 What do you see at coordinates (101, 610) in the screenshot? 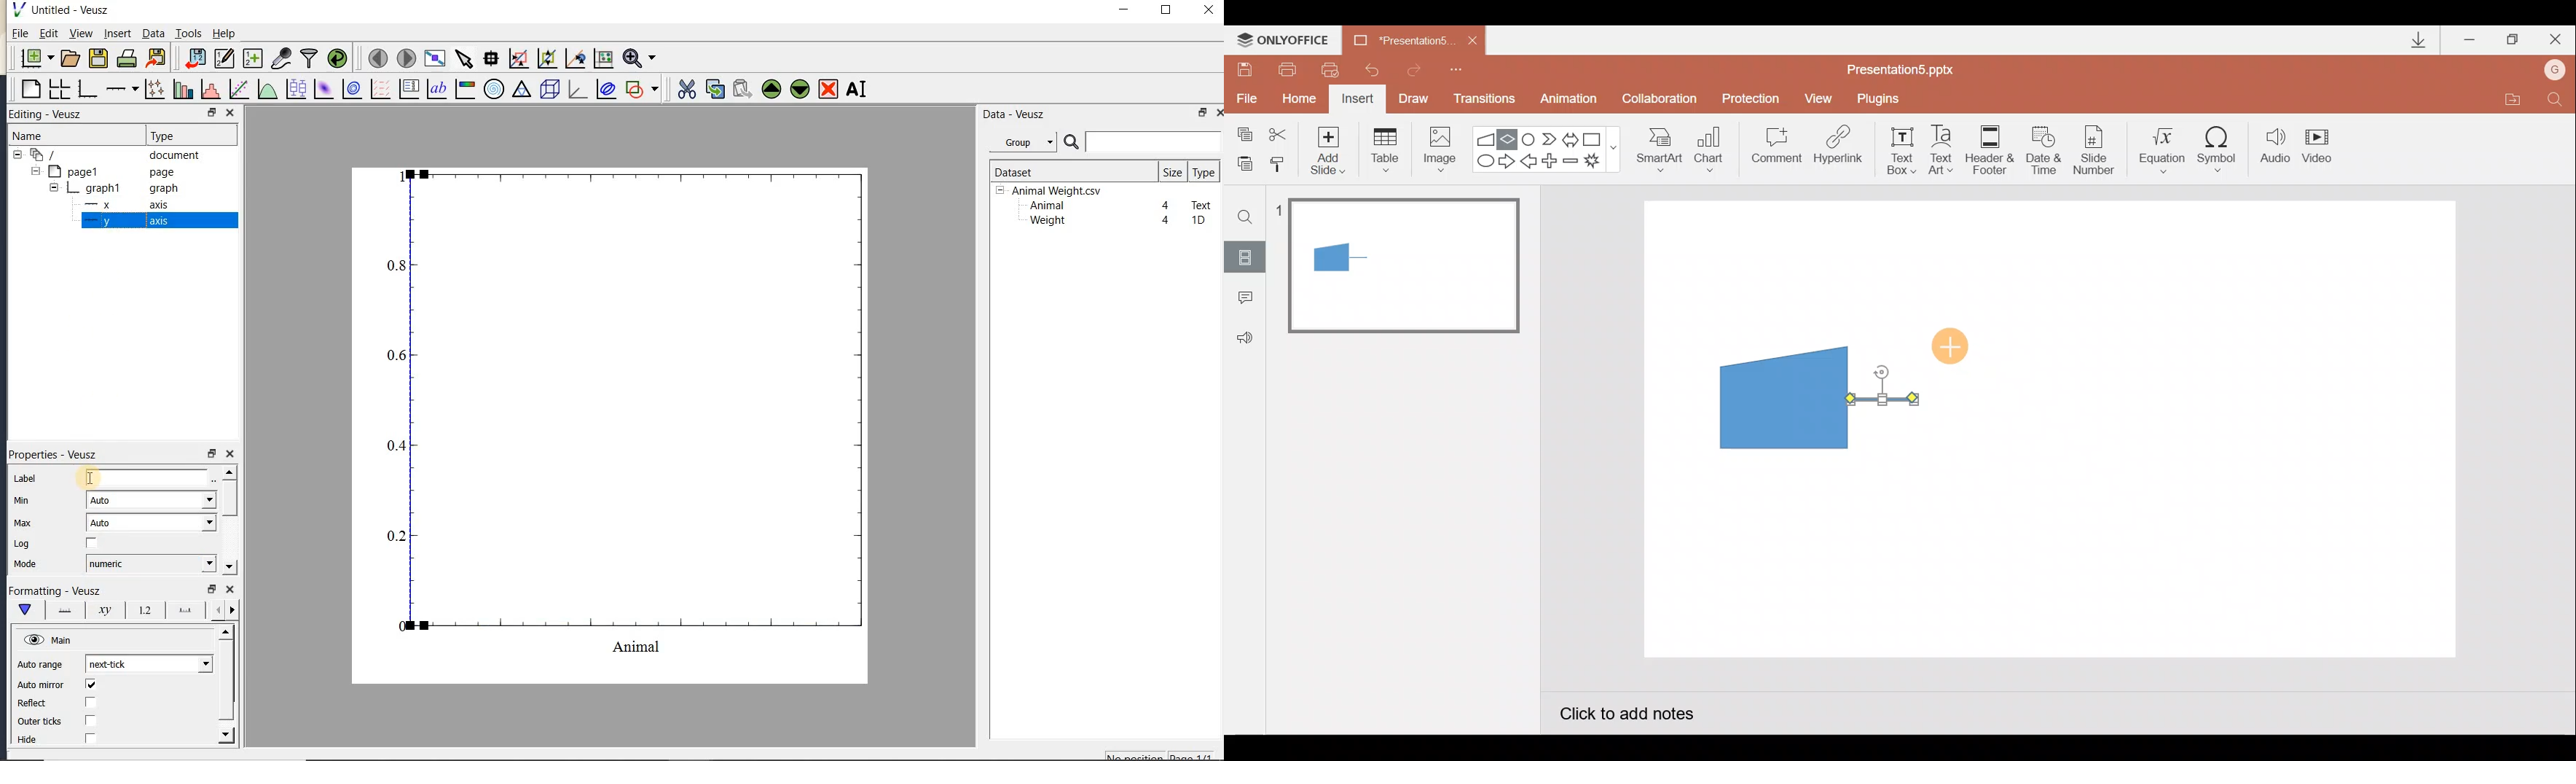
I see `axis label` at bounding box center [101, 610].